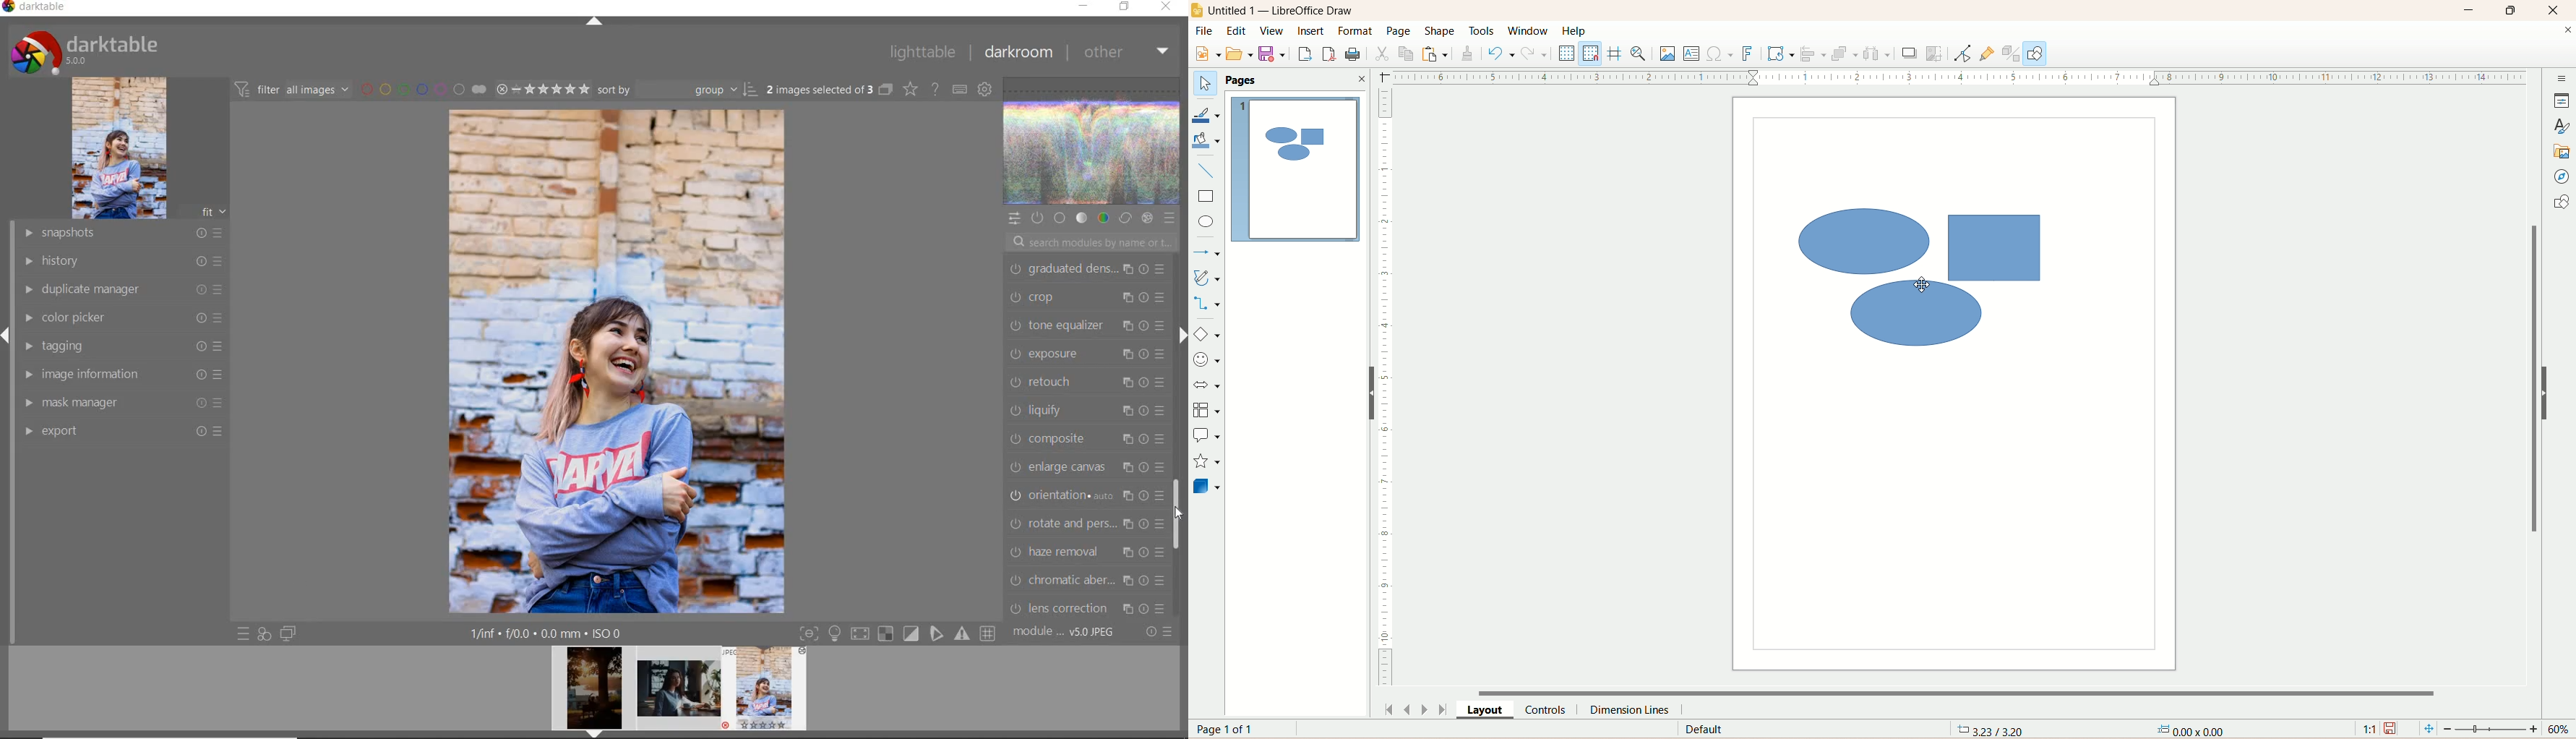 The image size is (2576, 756). I want to click on enlarge canvas, so click(1087, 468).